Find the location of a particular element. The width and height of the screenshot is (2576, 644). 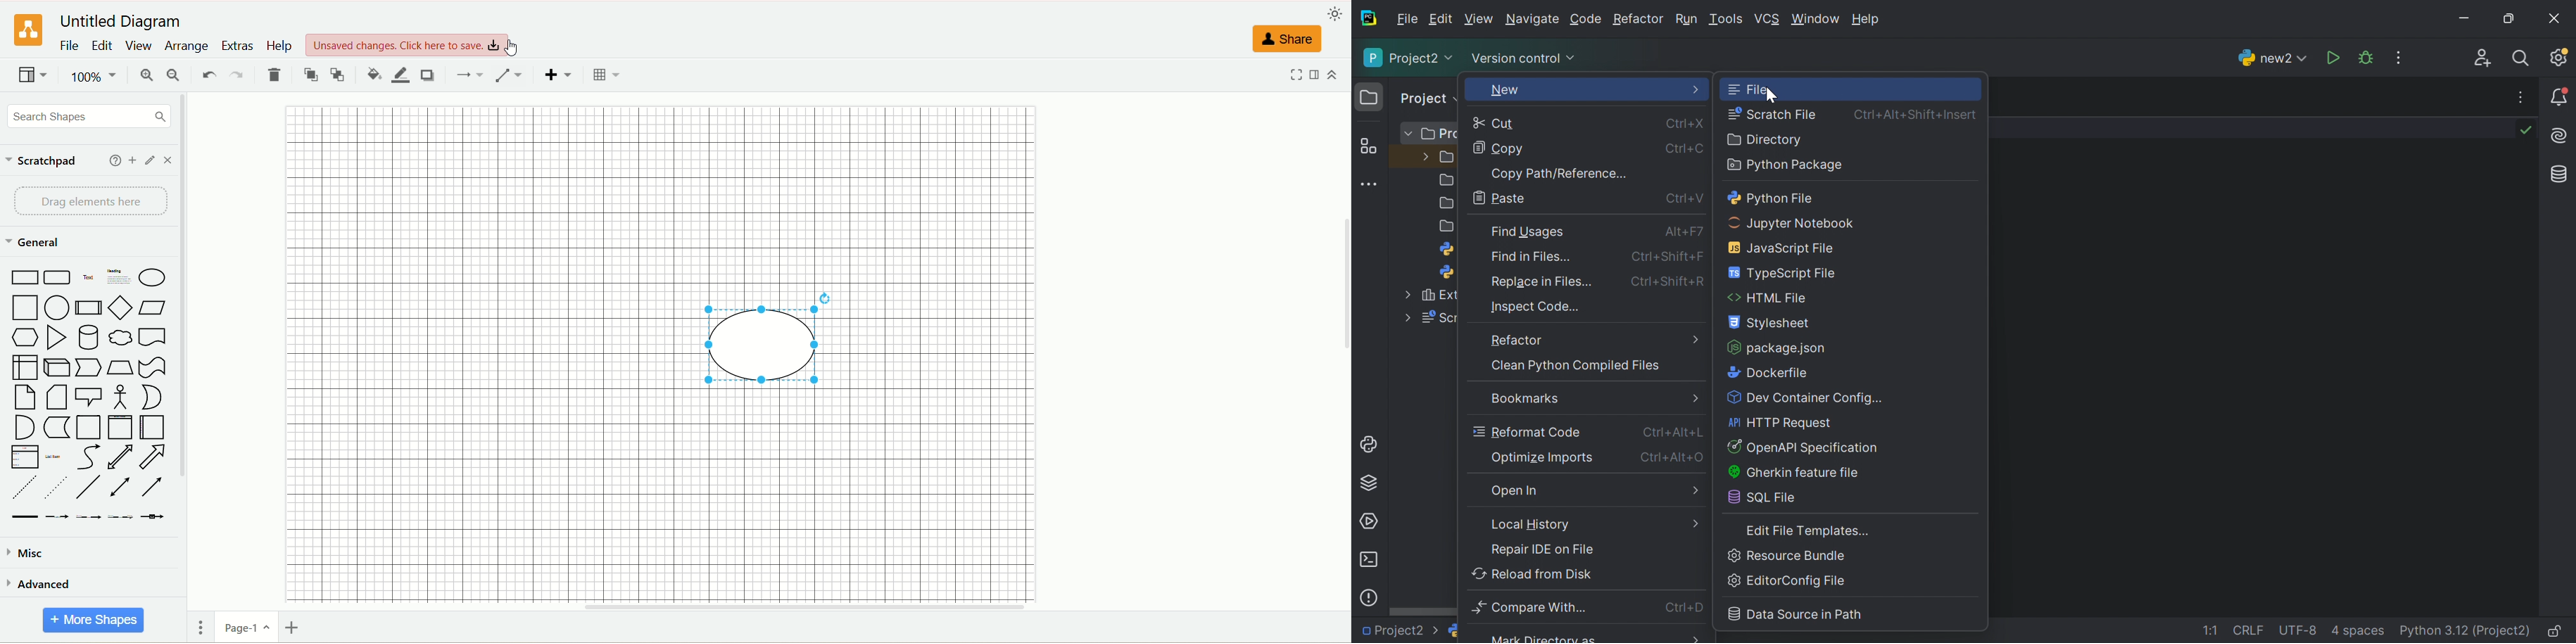

bidirectional arrow is located at coordinates (120, 456).